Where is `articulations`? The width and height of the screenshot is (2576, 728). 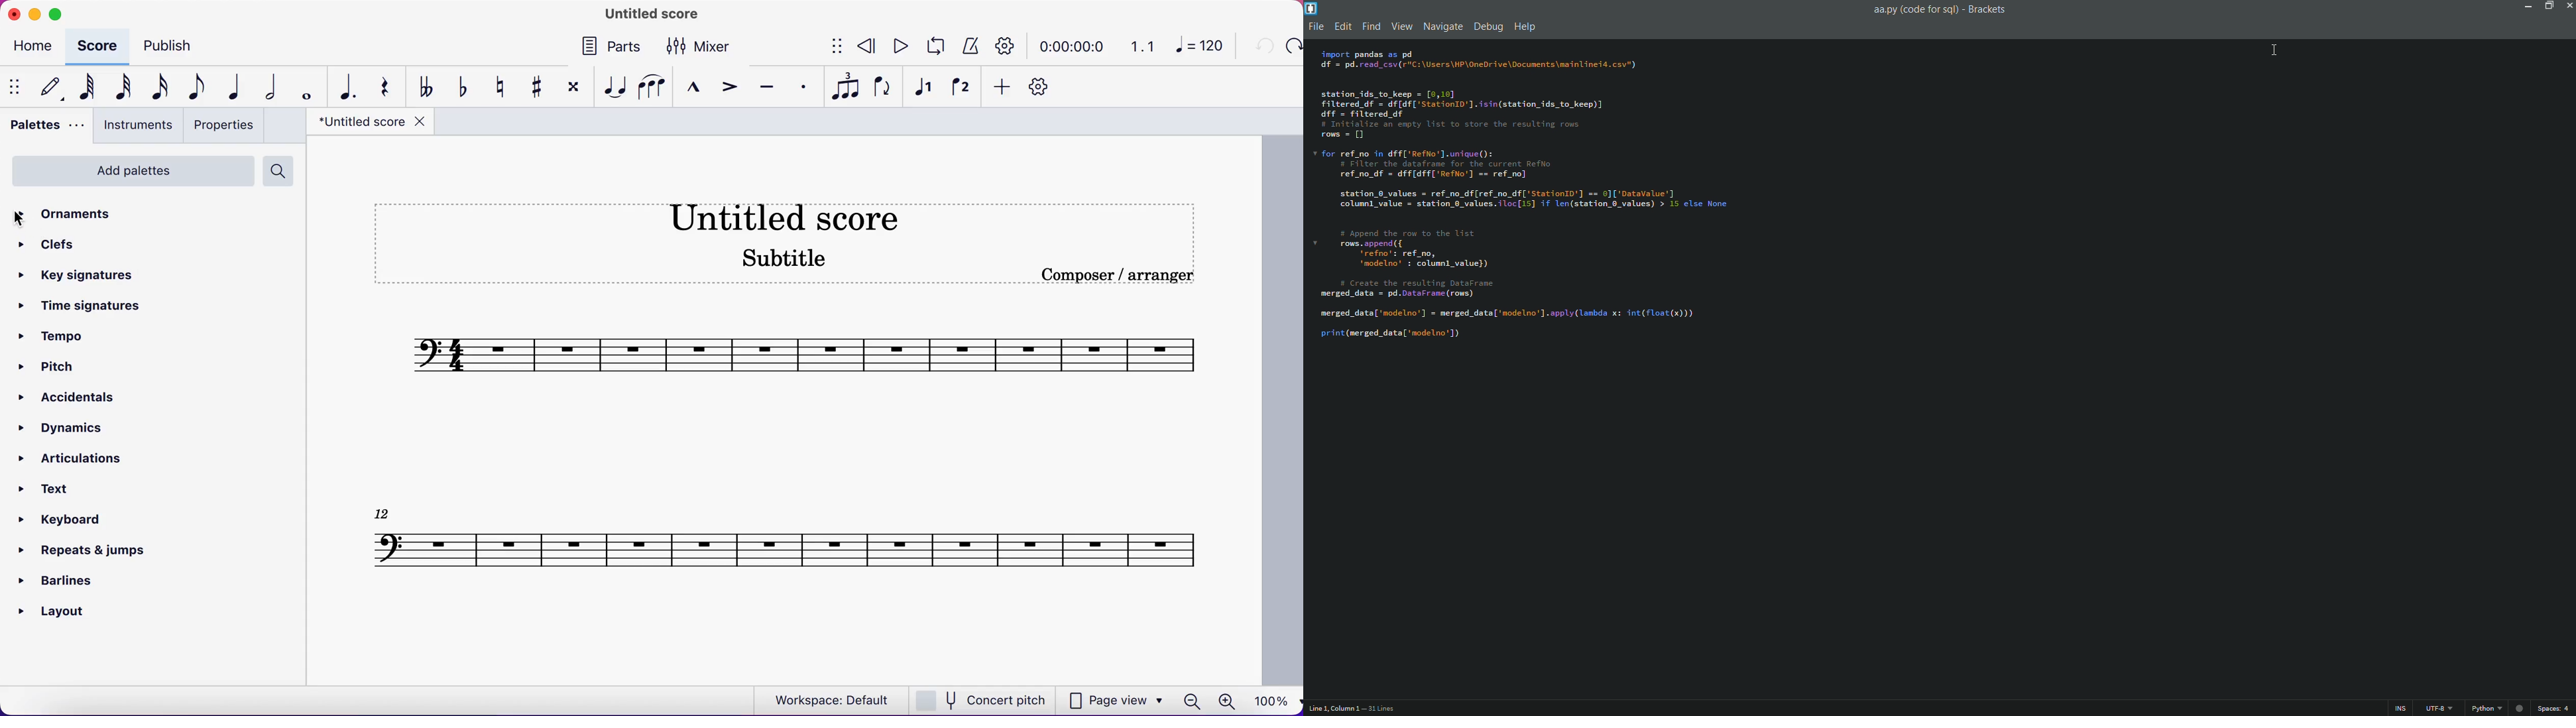 articulations is located at coordinates (76, 457).